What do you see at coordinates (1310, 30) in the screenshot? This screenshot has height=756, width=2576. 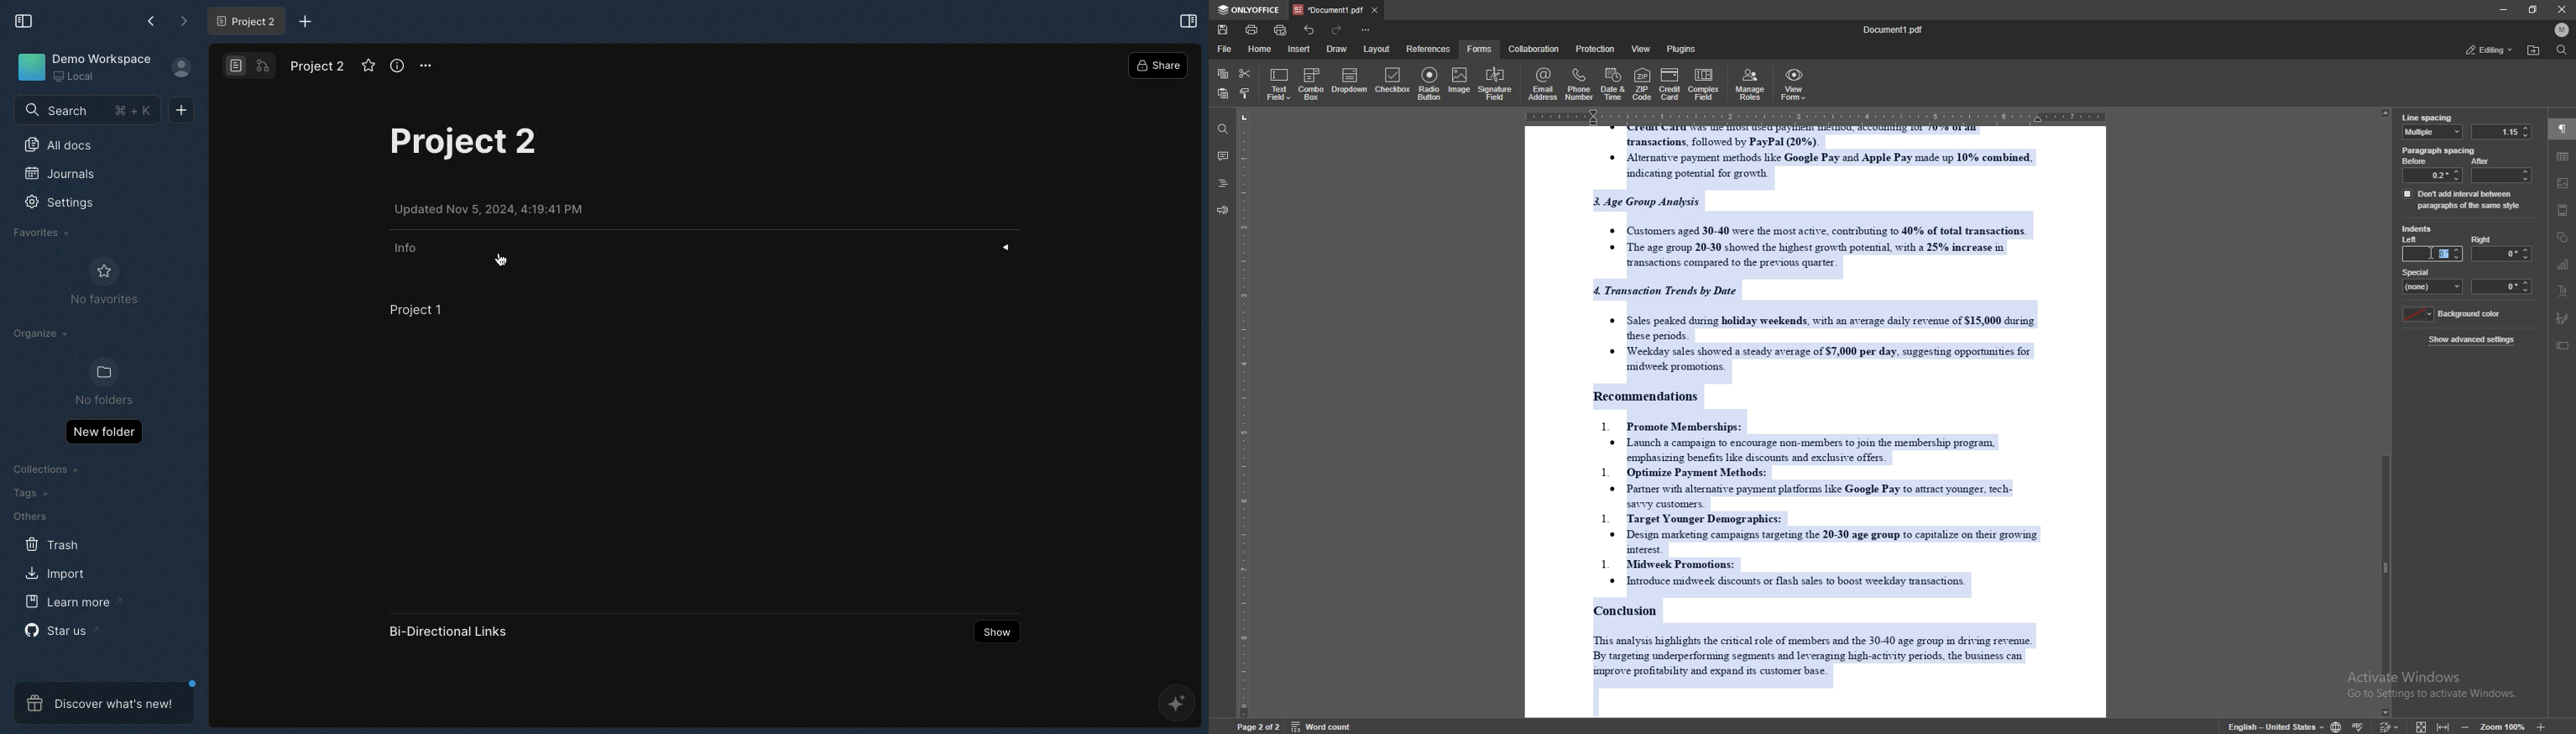 I see `undo` at bounding box center [1310, 30].